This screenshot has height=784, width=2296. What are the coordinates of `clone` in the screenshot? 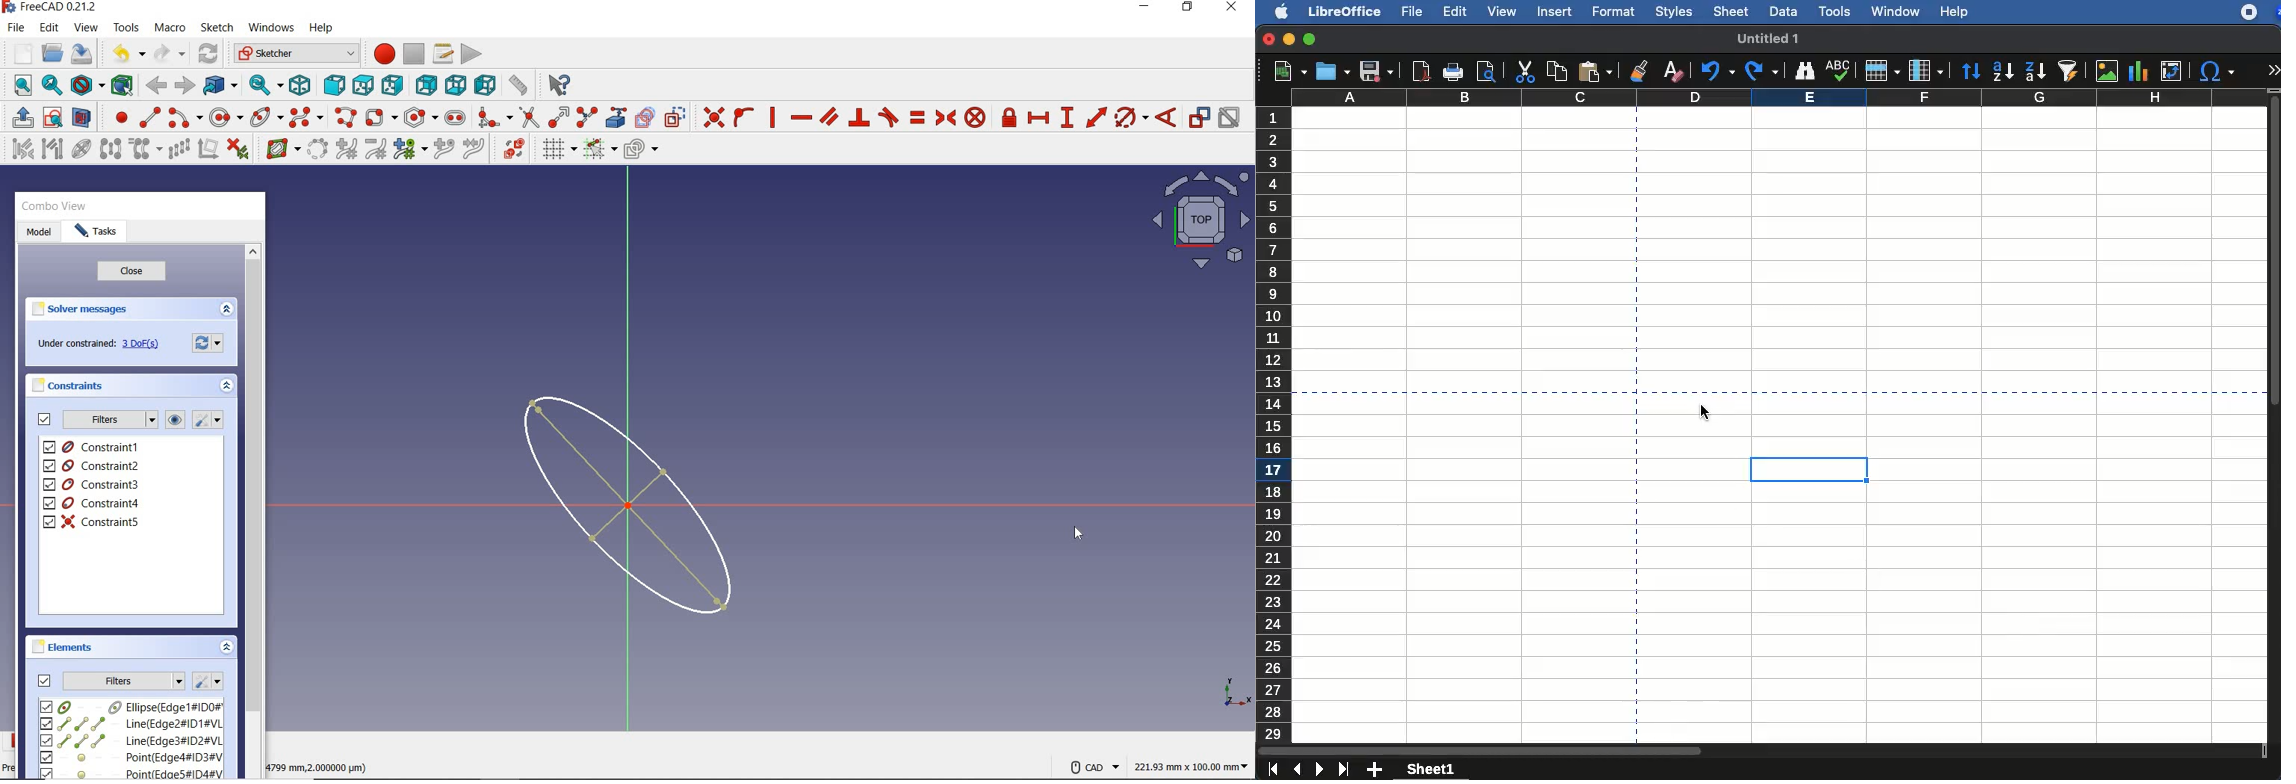 It's located at (143, 149).